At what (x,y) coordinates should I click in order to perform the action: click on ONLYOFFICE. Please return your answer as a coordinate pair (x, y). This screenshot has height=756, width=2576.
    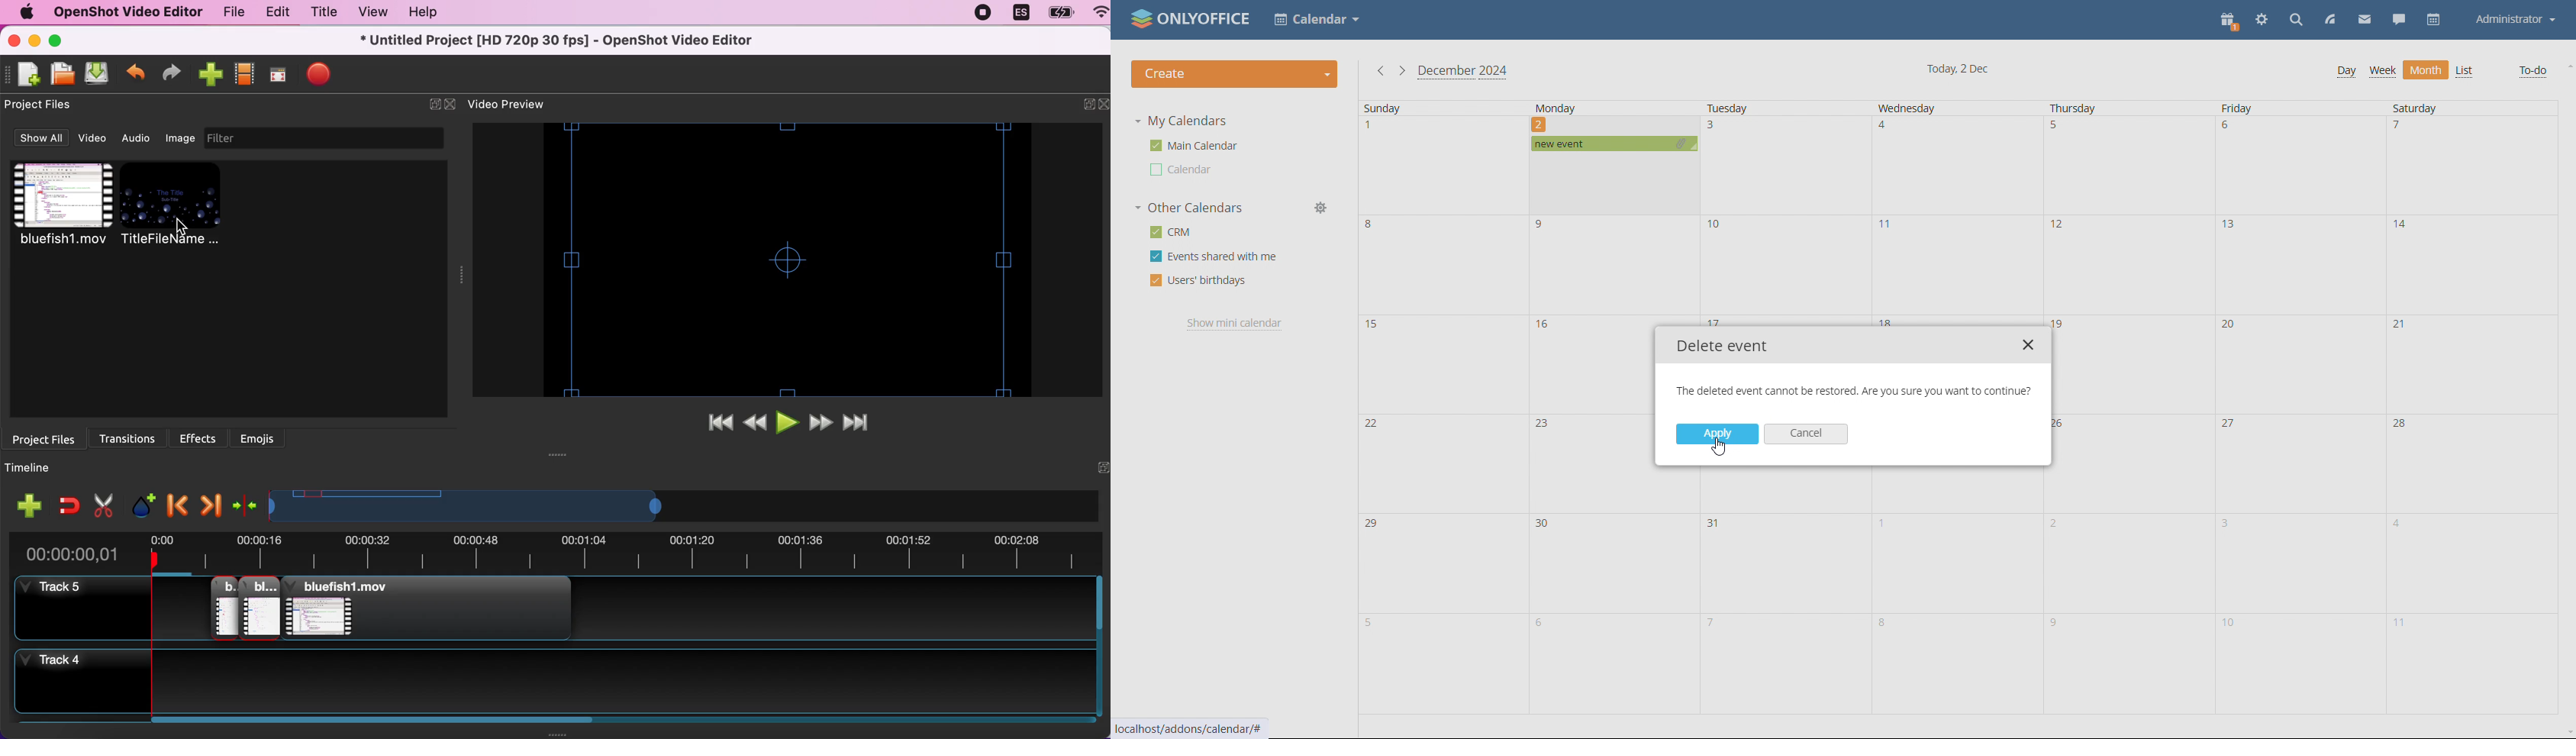
    Looking at the image, I should click on (1191, 18).